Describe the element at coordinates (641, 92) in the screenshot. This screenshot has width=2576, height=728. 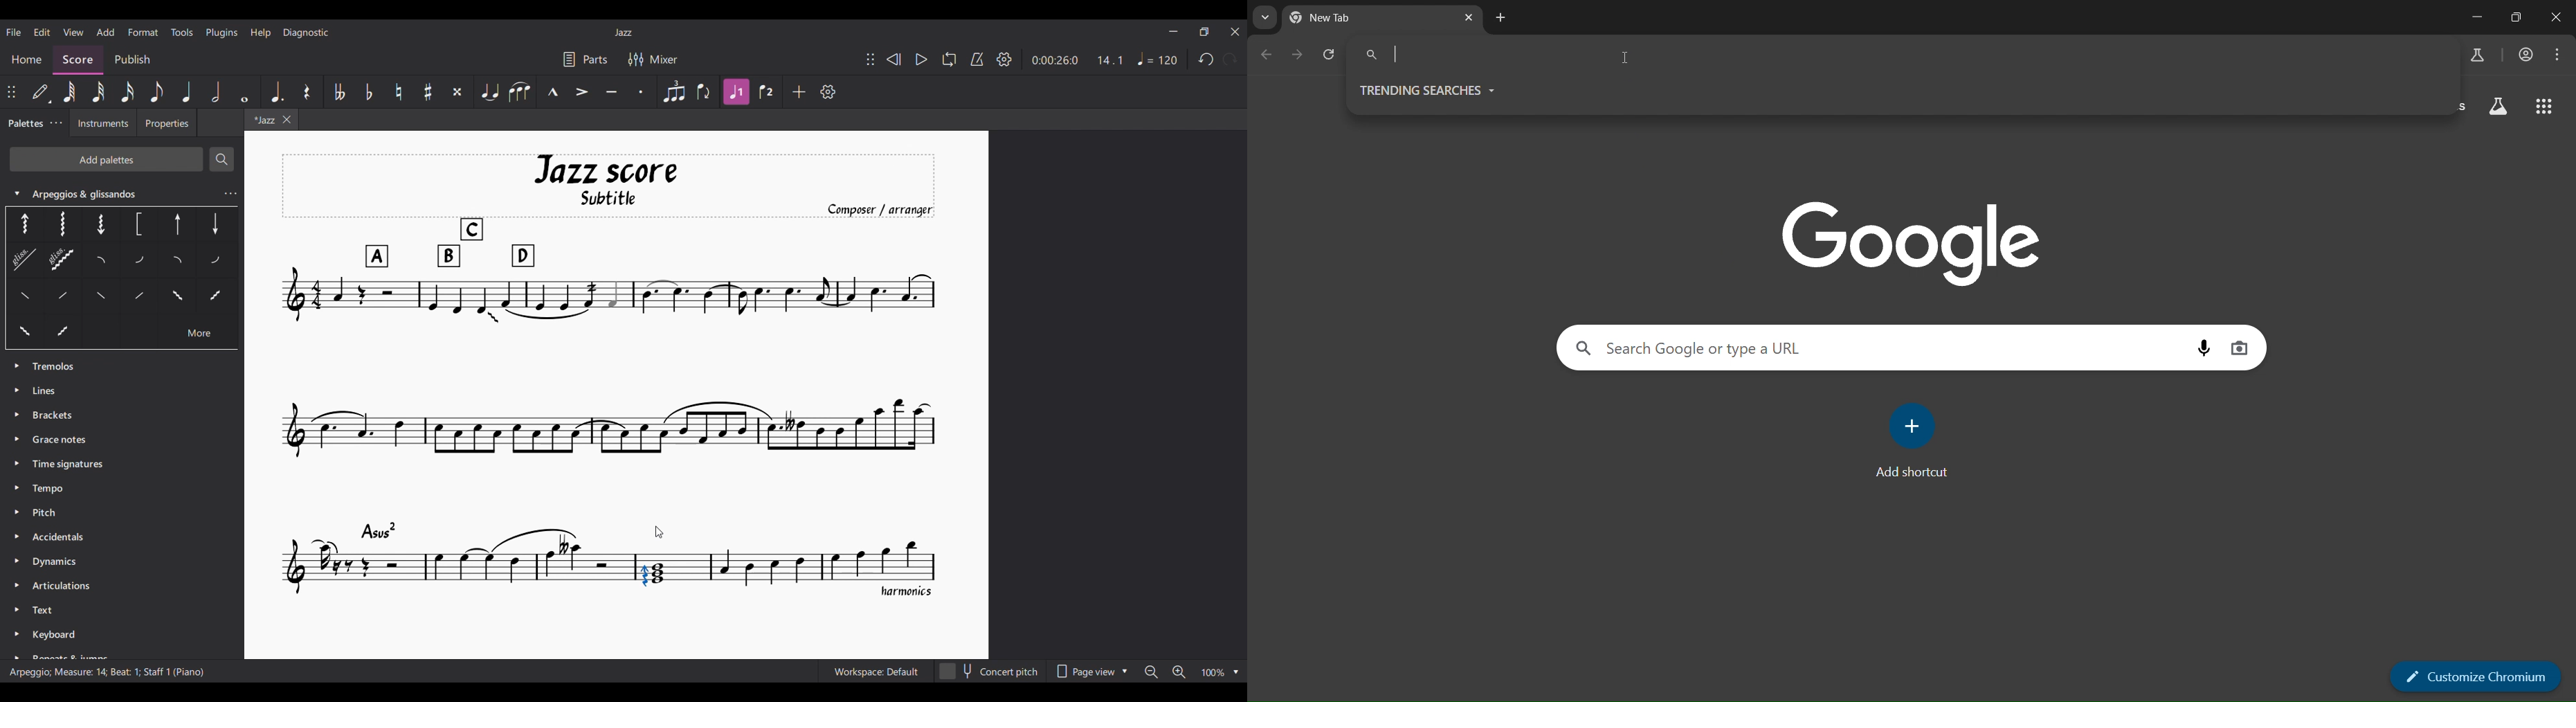
I see `Staccato` at that location.